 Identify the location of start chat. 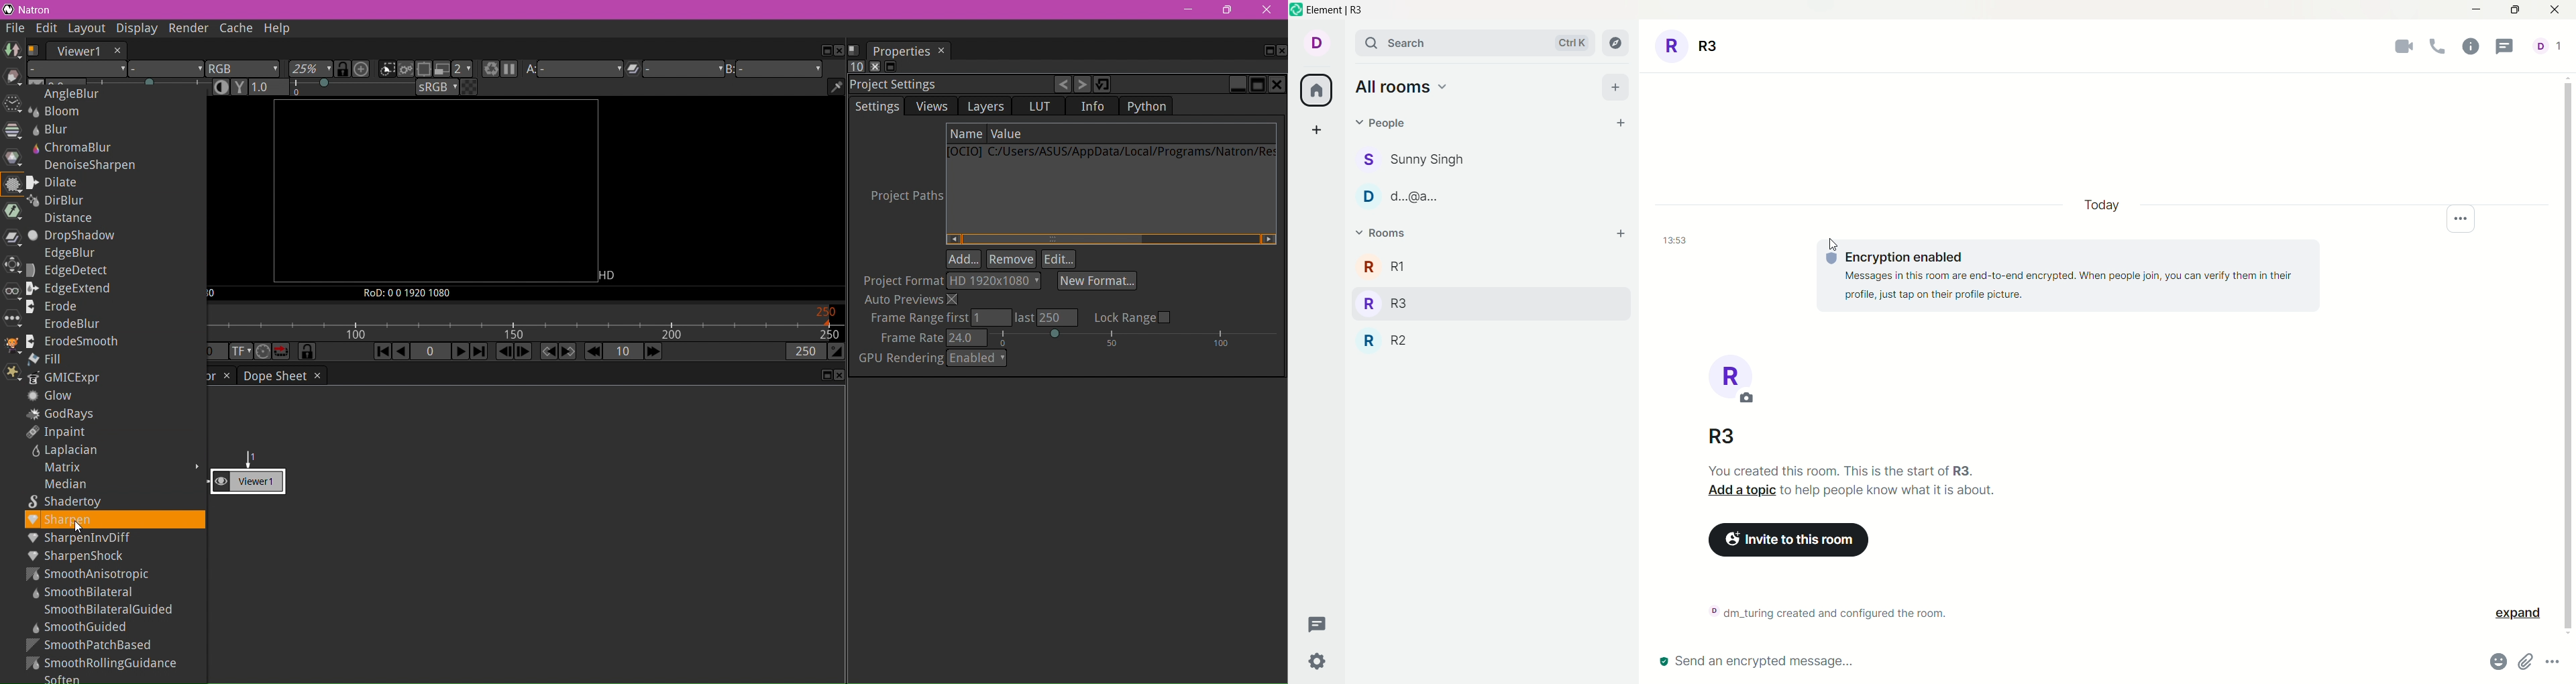
(1620, 123).